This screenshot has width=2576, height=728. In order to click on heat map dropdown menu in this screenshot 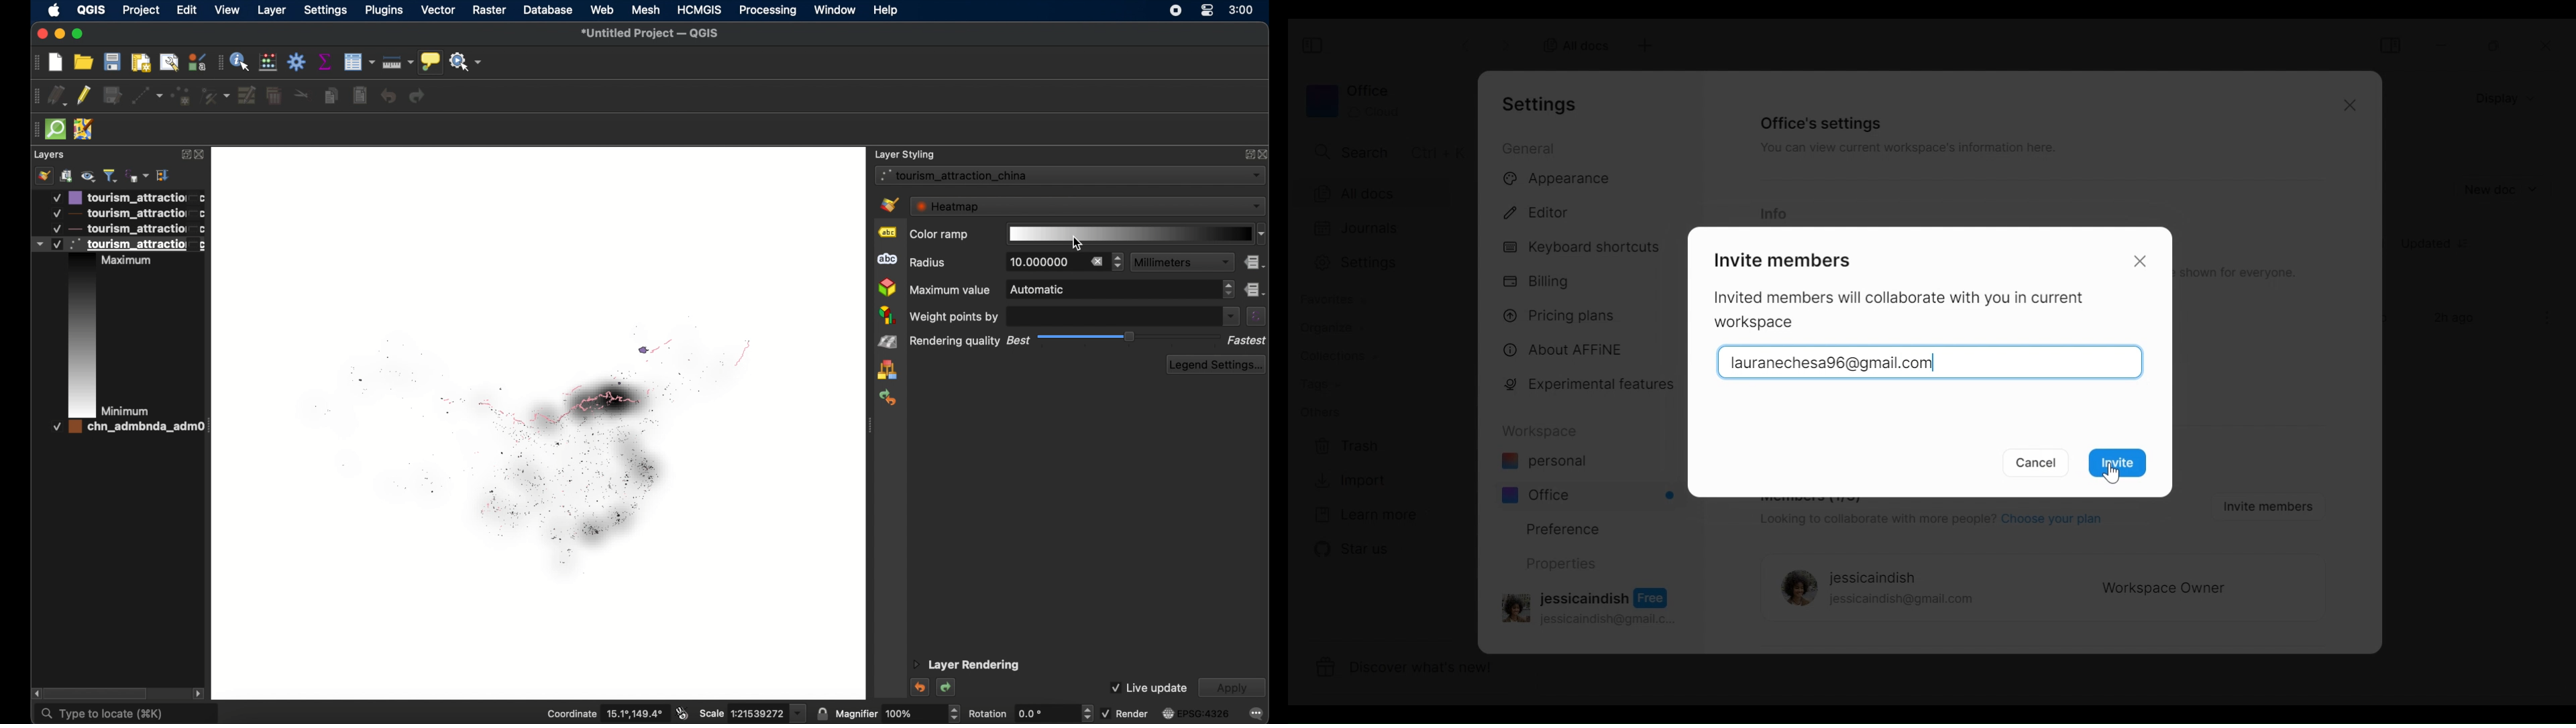, I will do `click(1087, 206)`.